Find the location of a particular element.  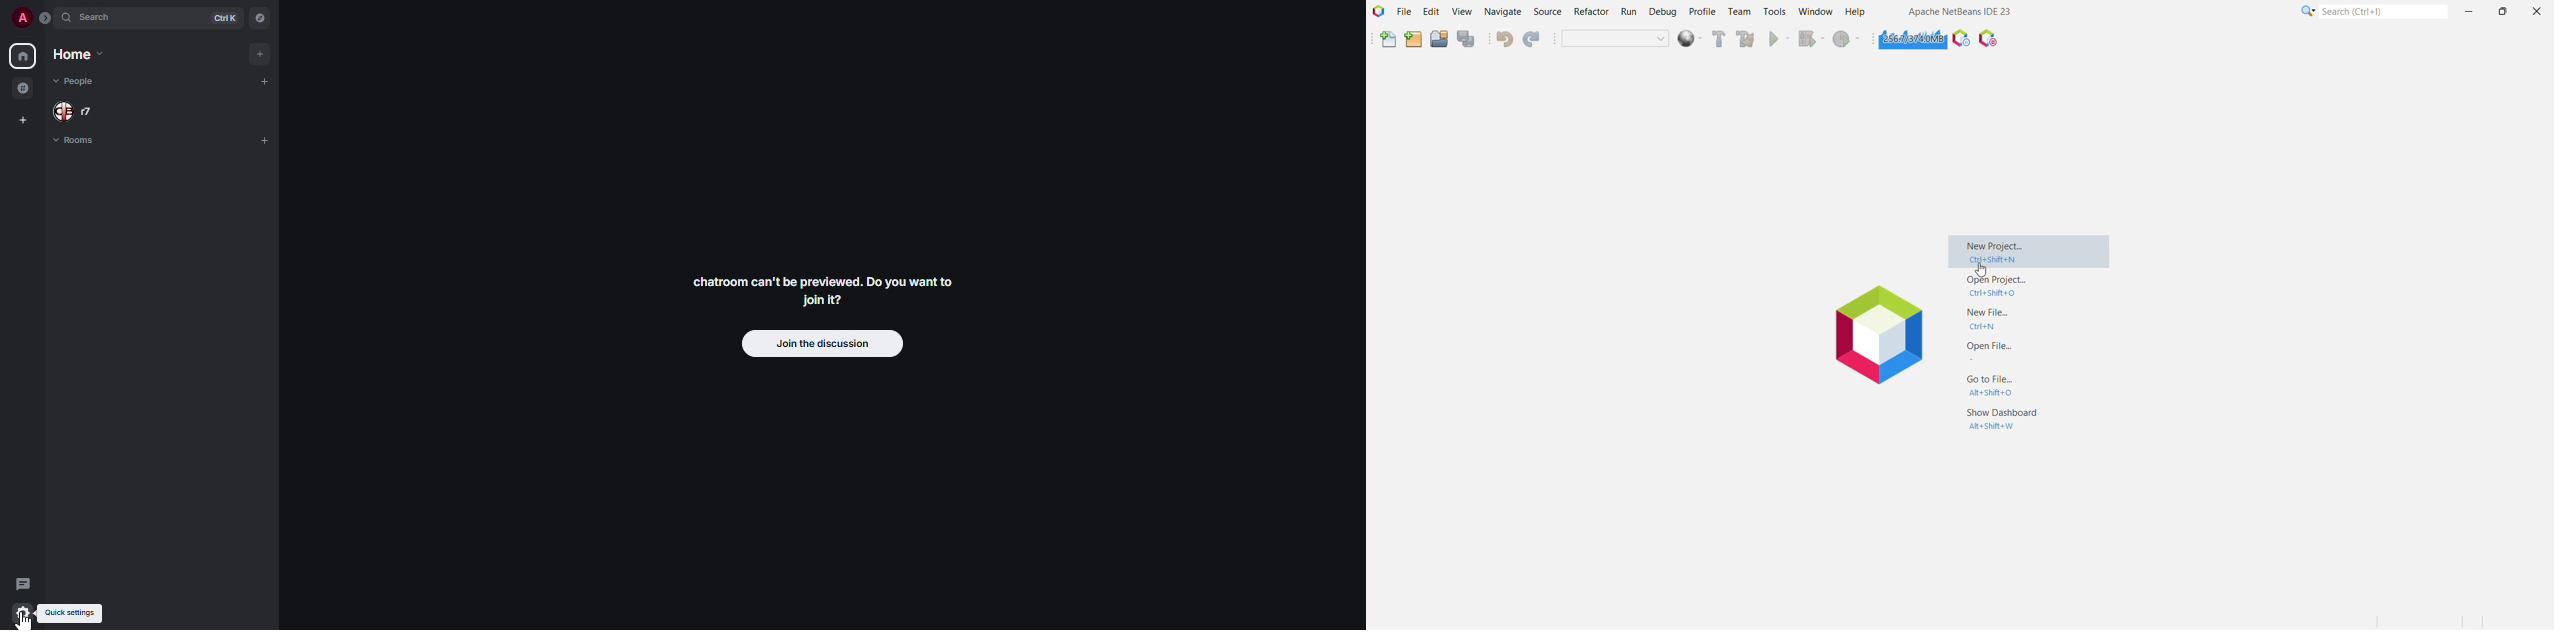

navigator is located at coordinates (261, 16).